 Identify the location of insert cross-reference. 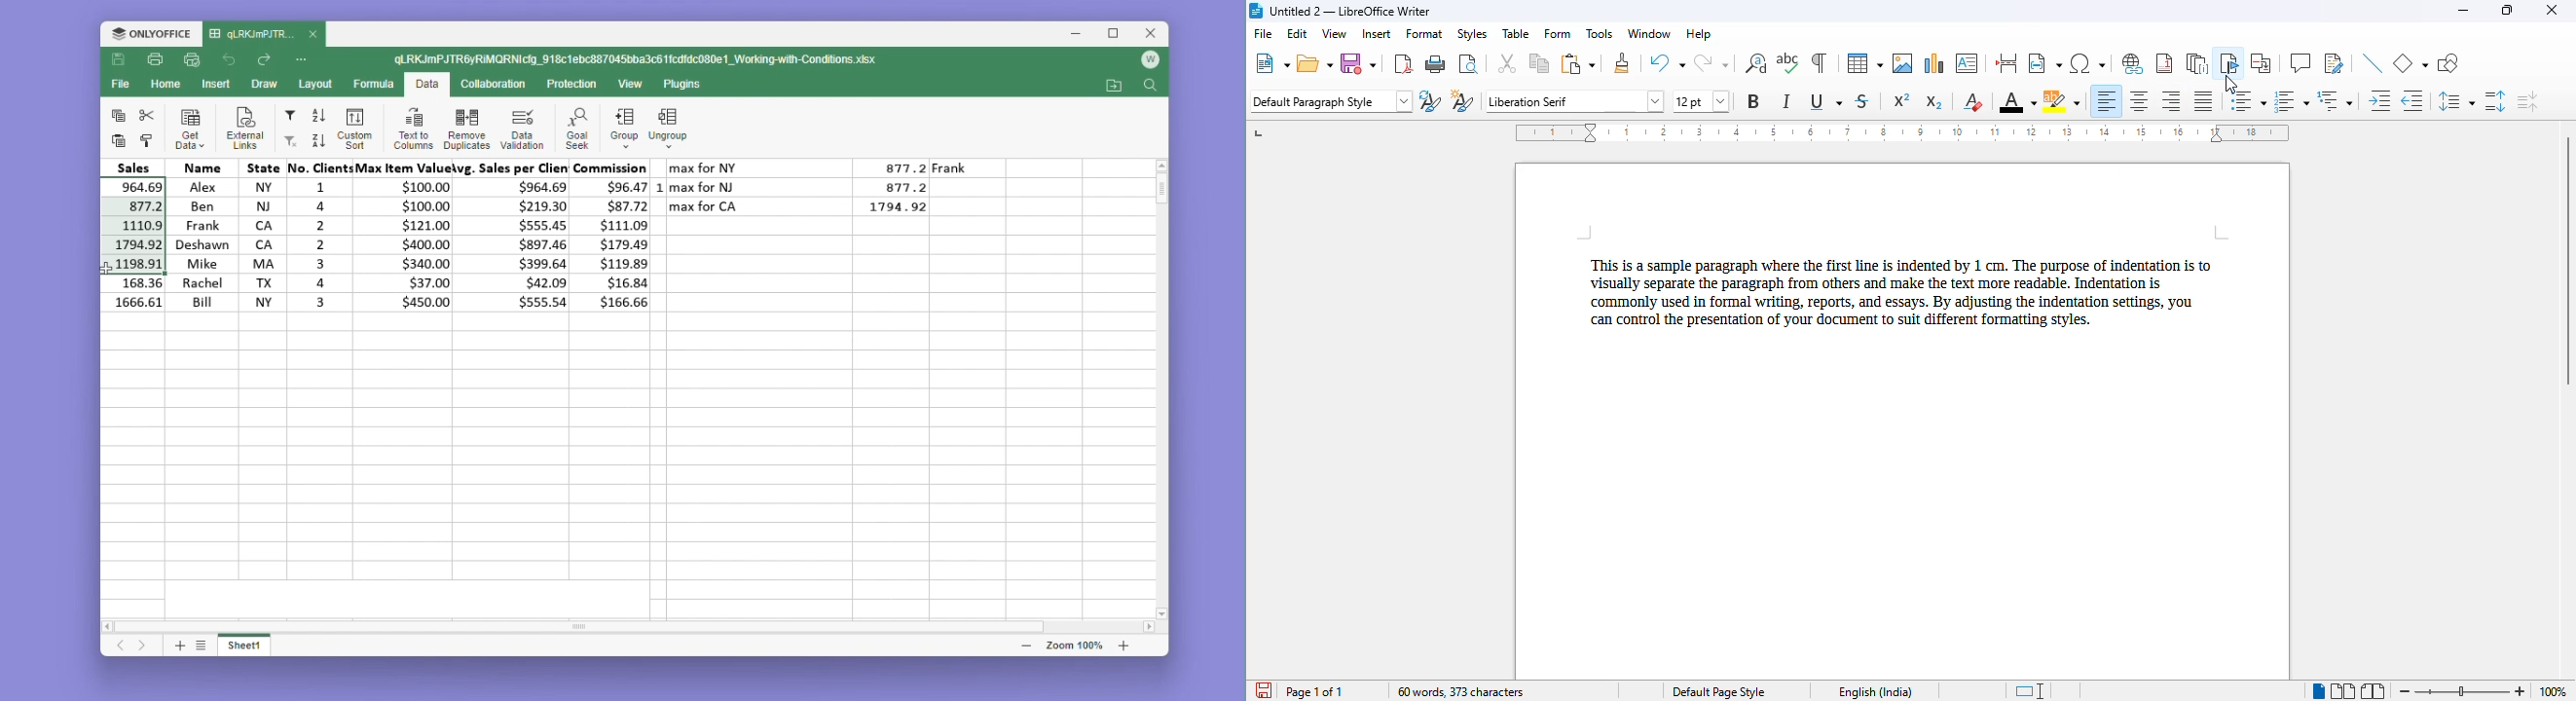
(2262, 63).